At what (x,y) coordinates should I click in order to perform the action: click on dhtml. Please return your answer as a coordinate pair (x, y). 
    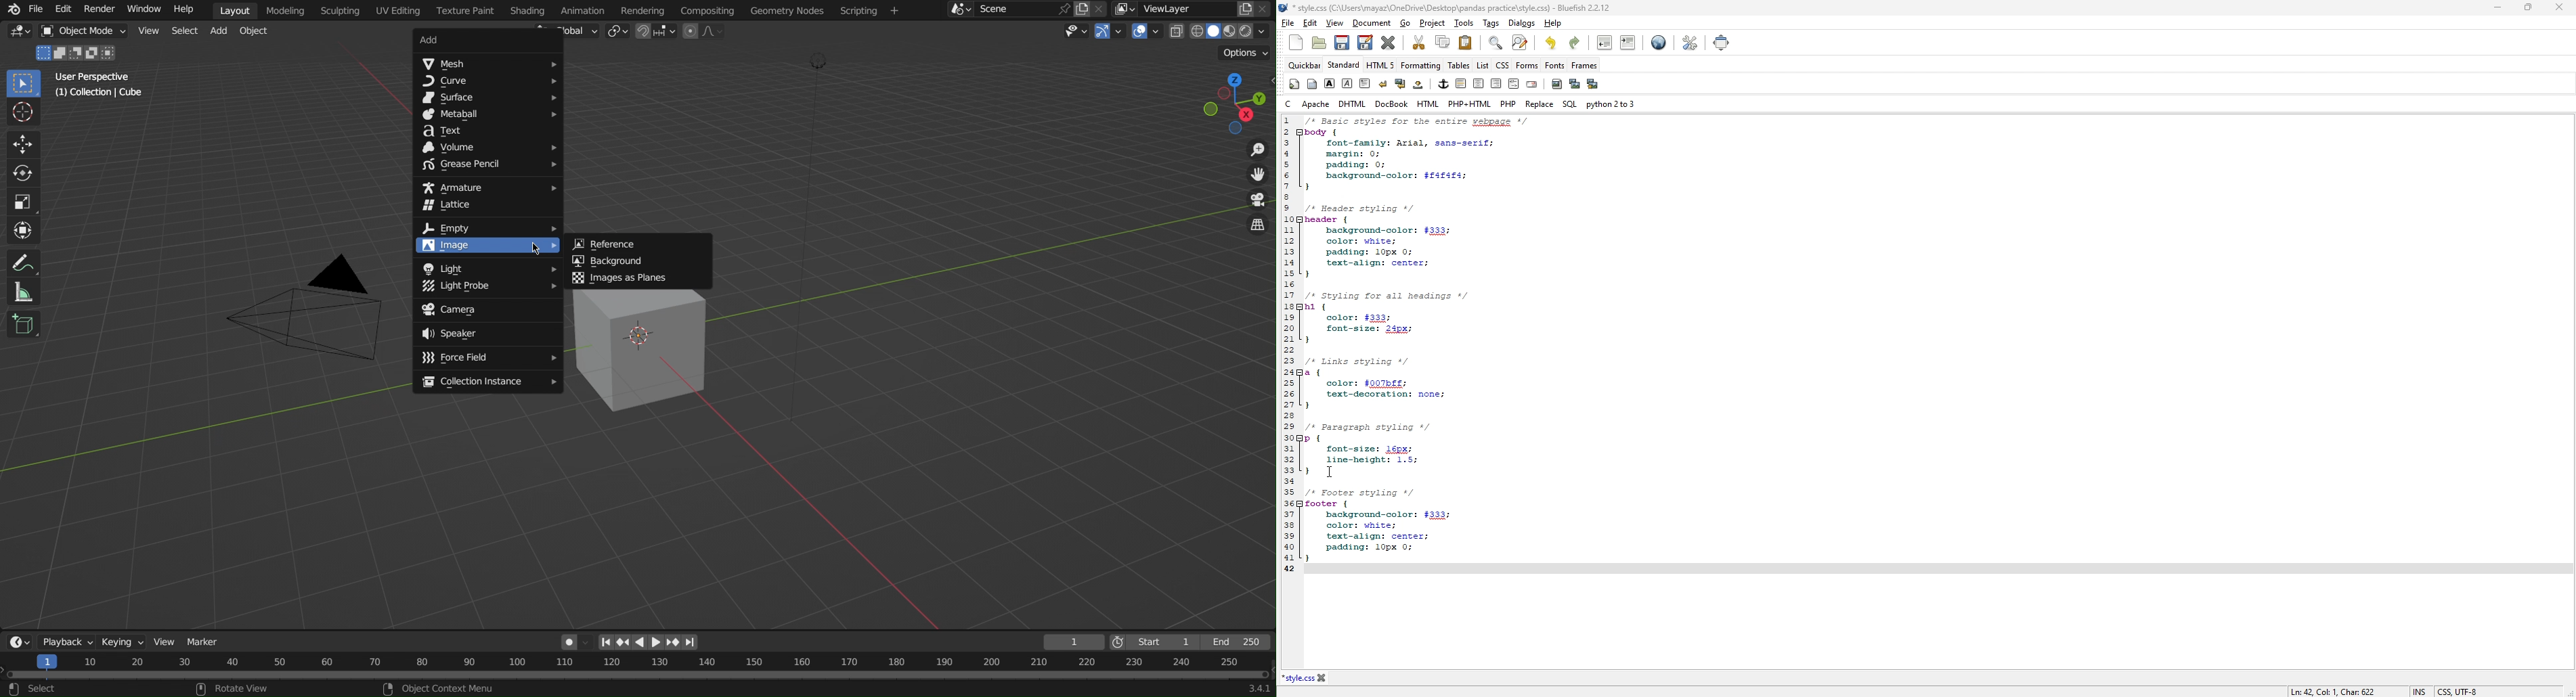
    Looking at the image, I should click on (1353, 104).